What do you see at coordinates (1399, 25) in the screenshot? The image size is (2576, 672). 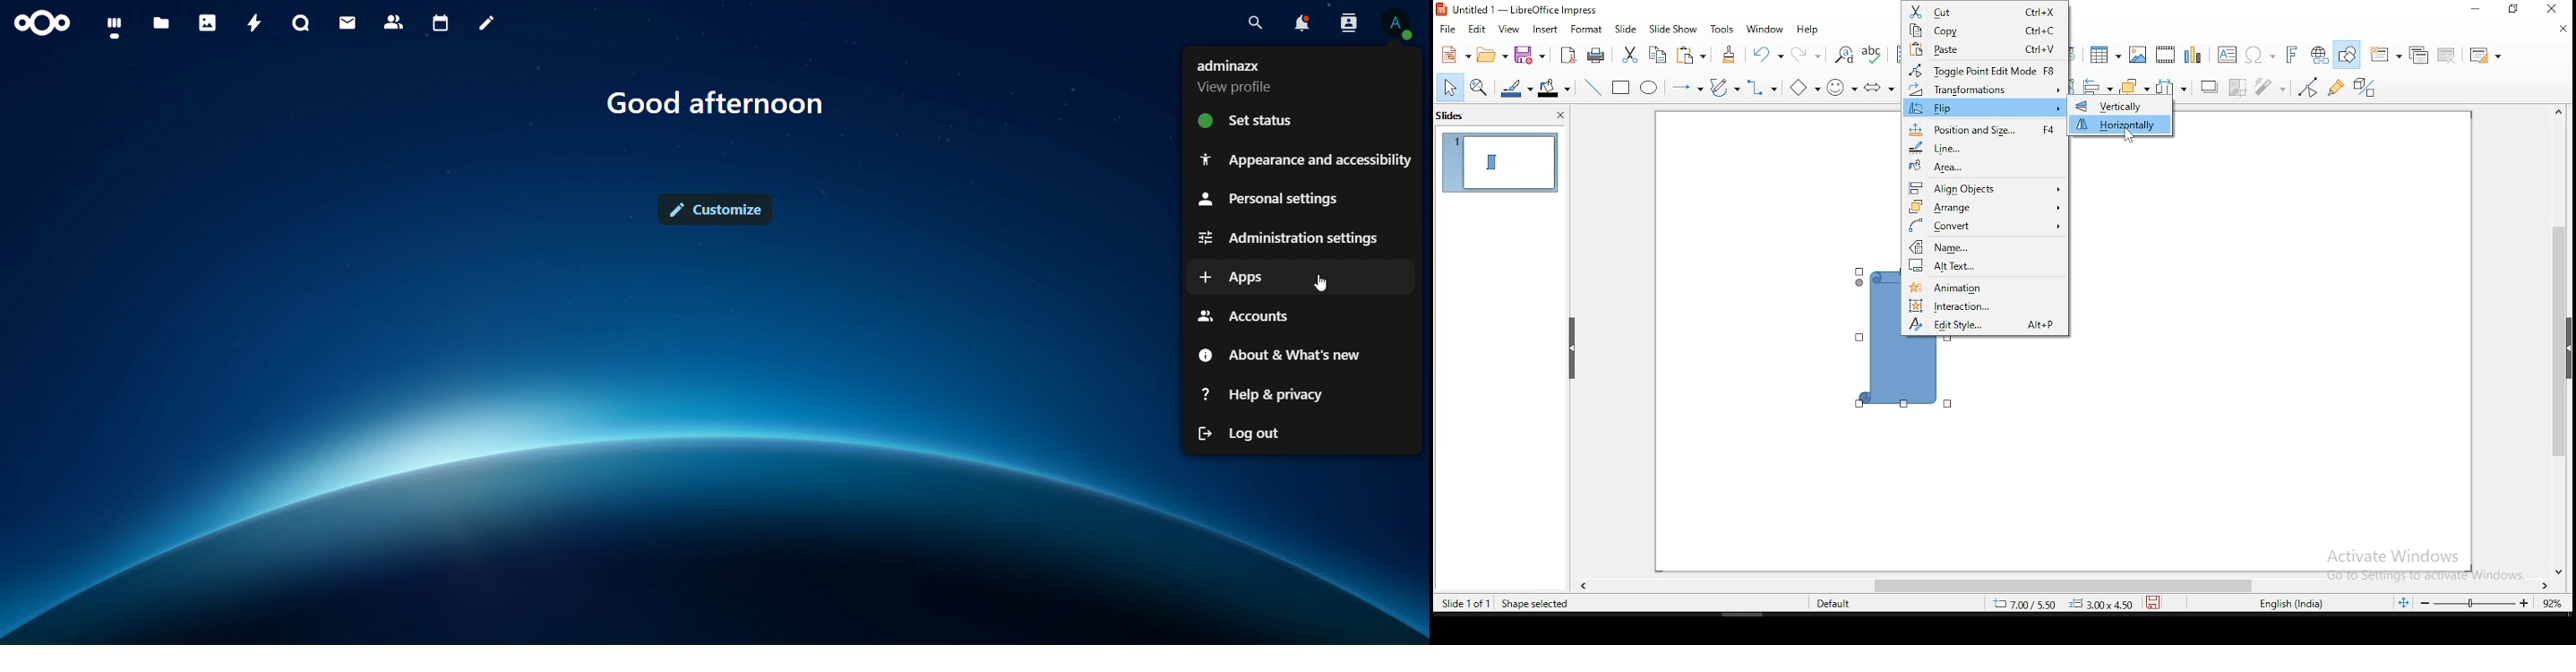 I see `view profile` at bounding box center [1399, 25].